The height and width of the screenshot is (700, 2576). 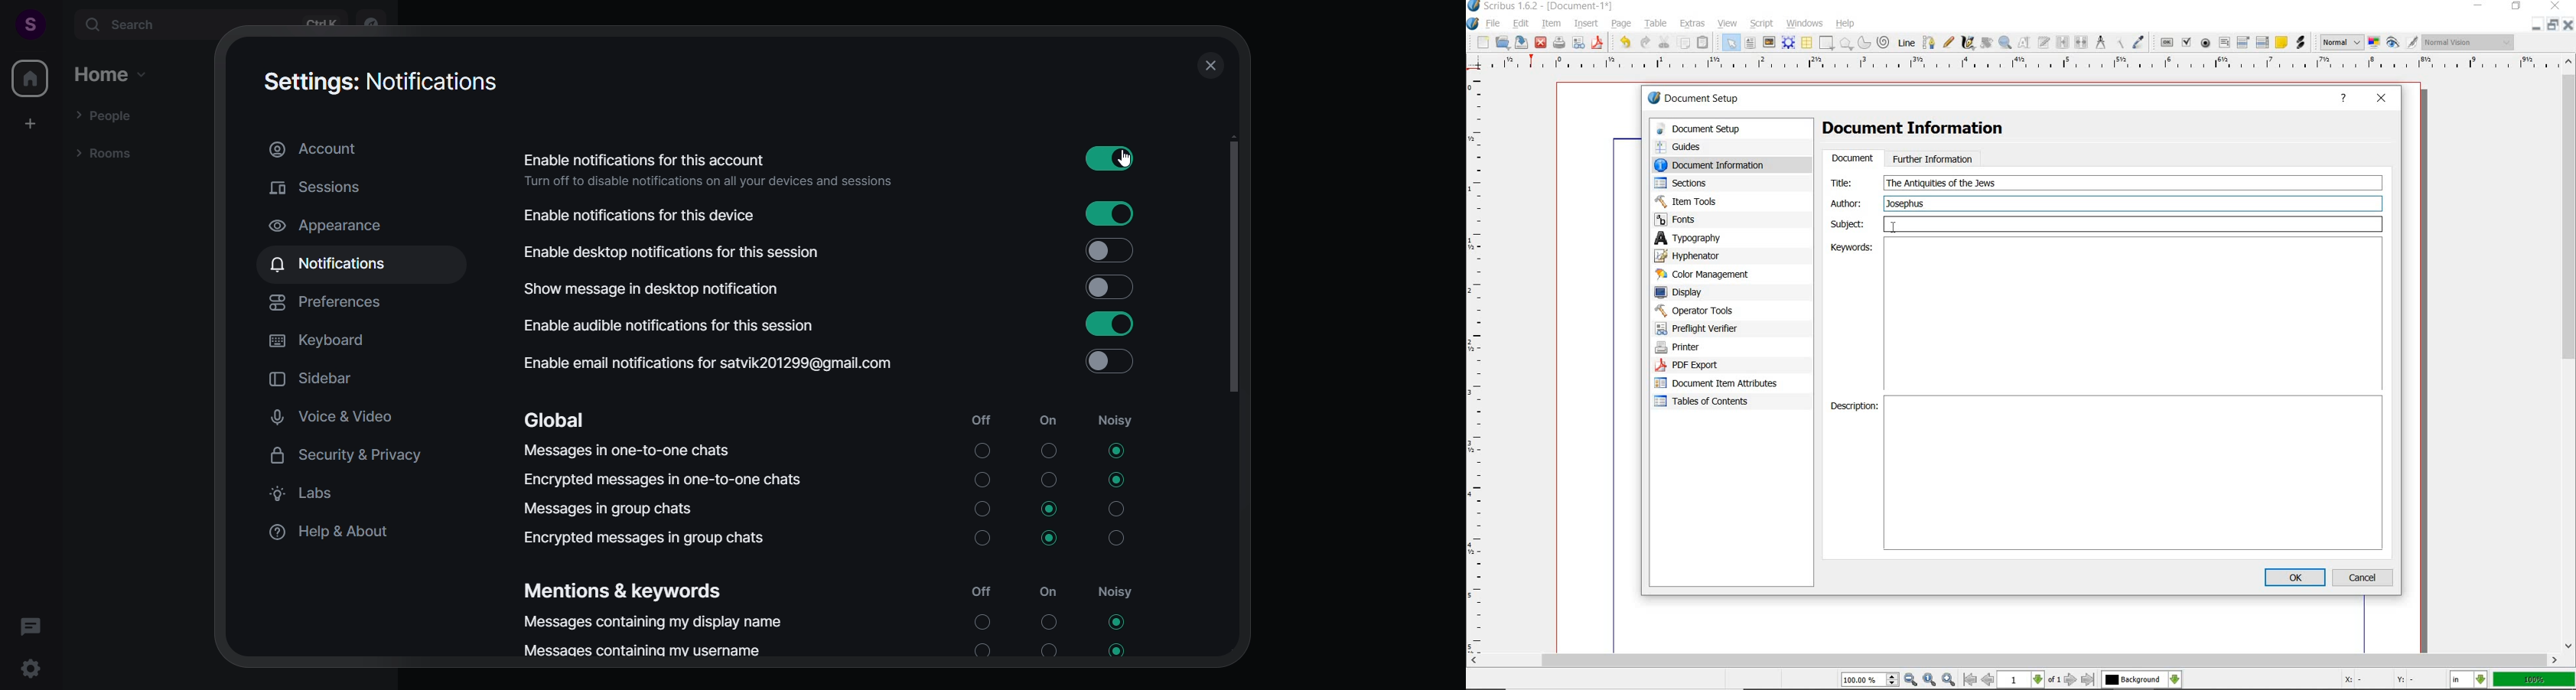 I want to click on ok, so click(x=2295, y=577).